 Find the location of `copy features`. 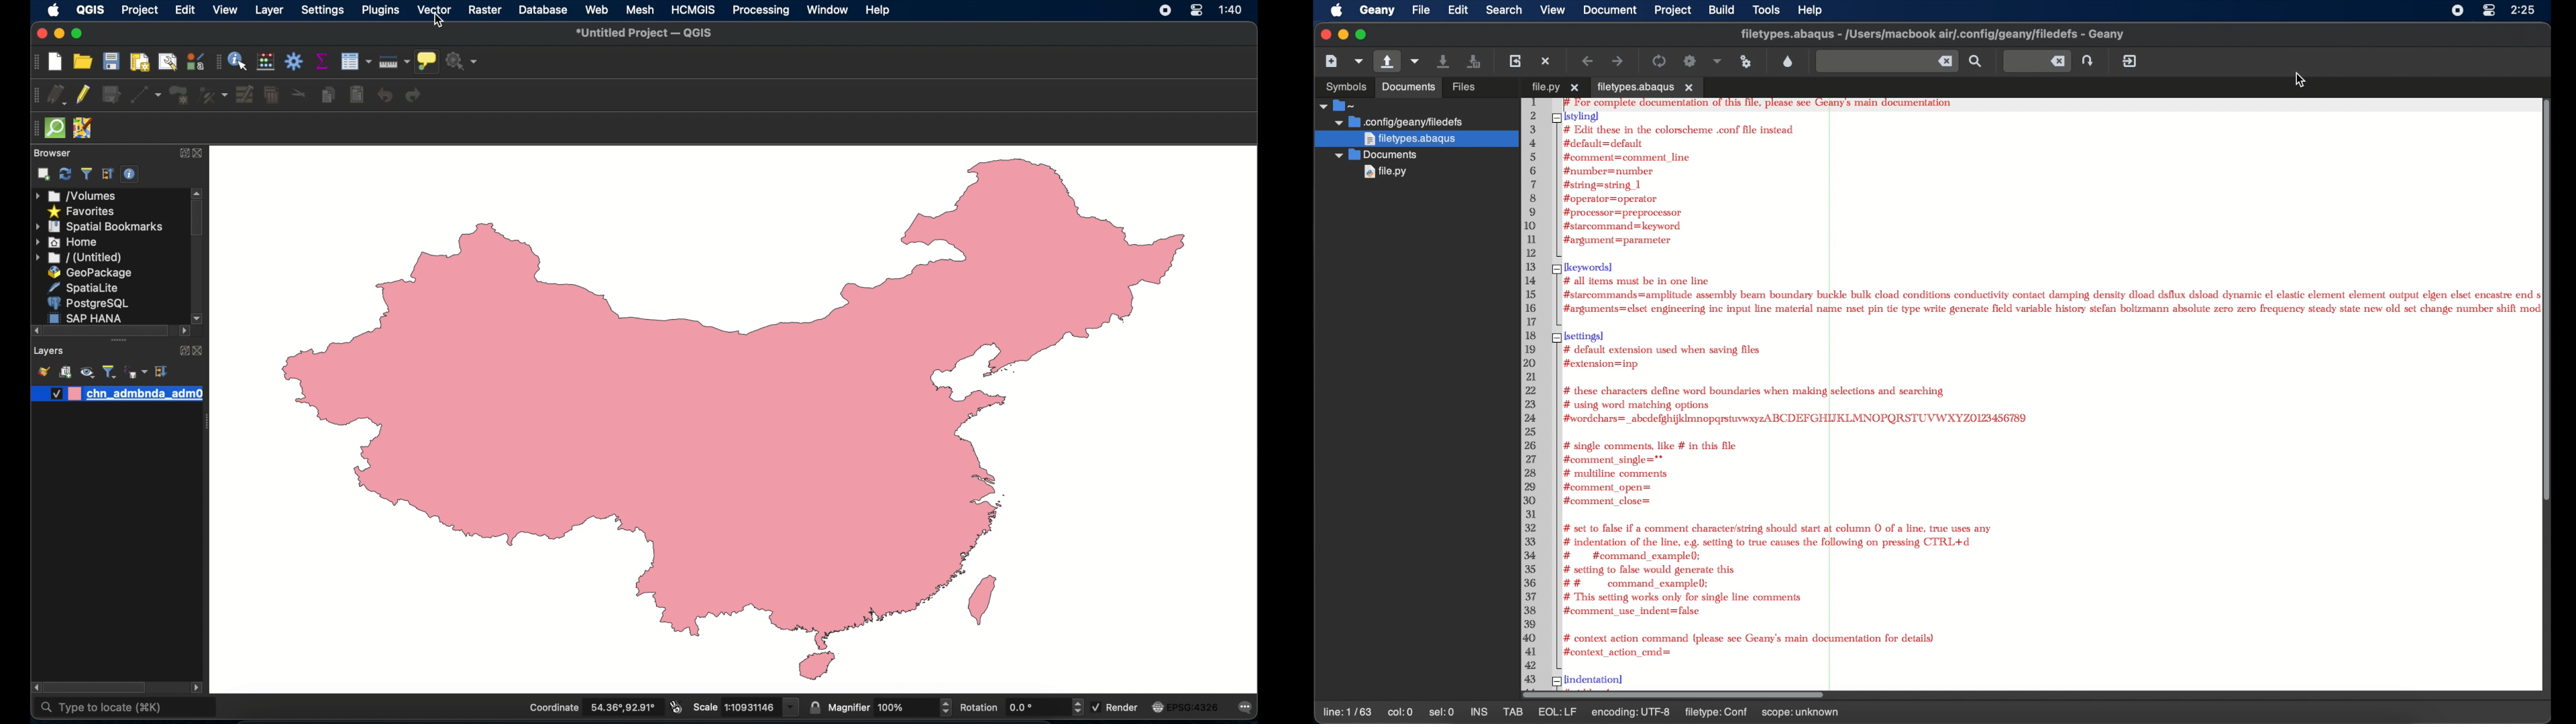

copy features is located at coordinates (328, 93).